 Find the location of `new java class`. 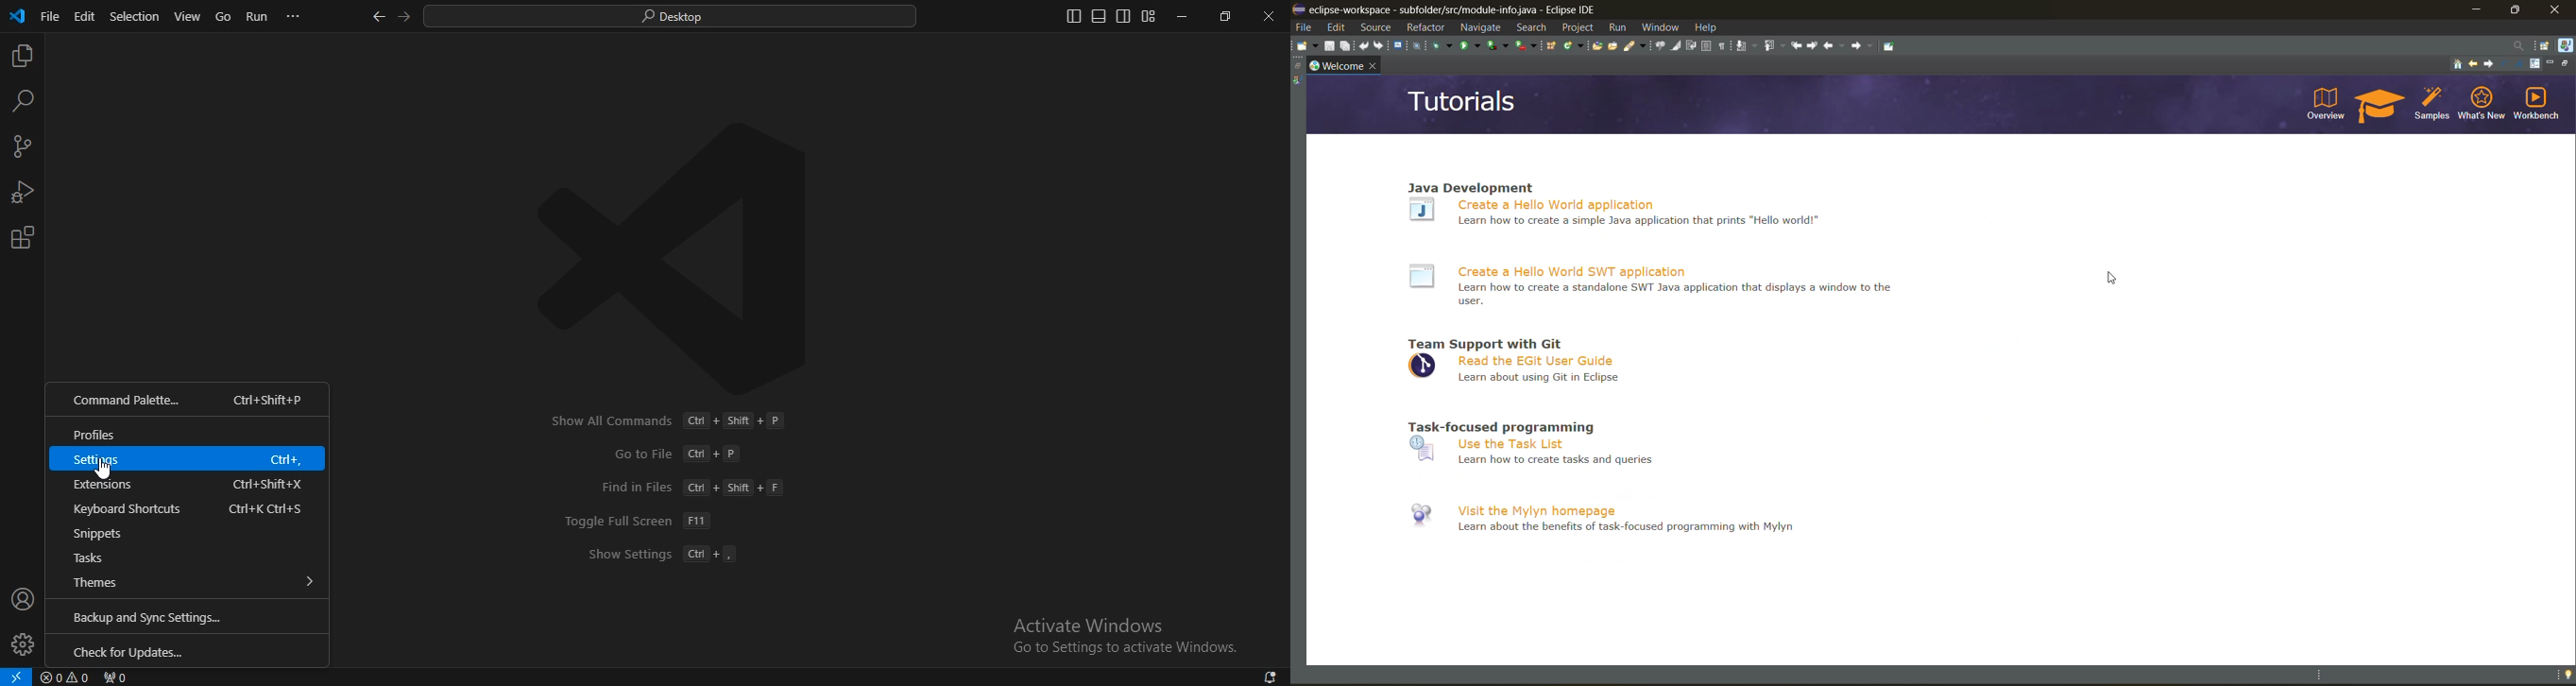

new java class is located at coordinates (1575, 46).